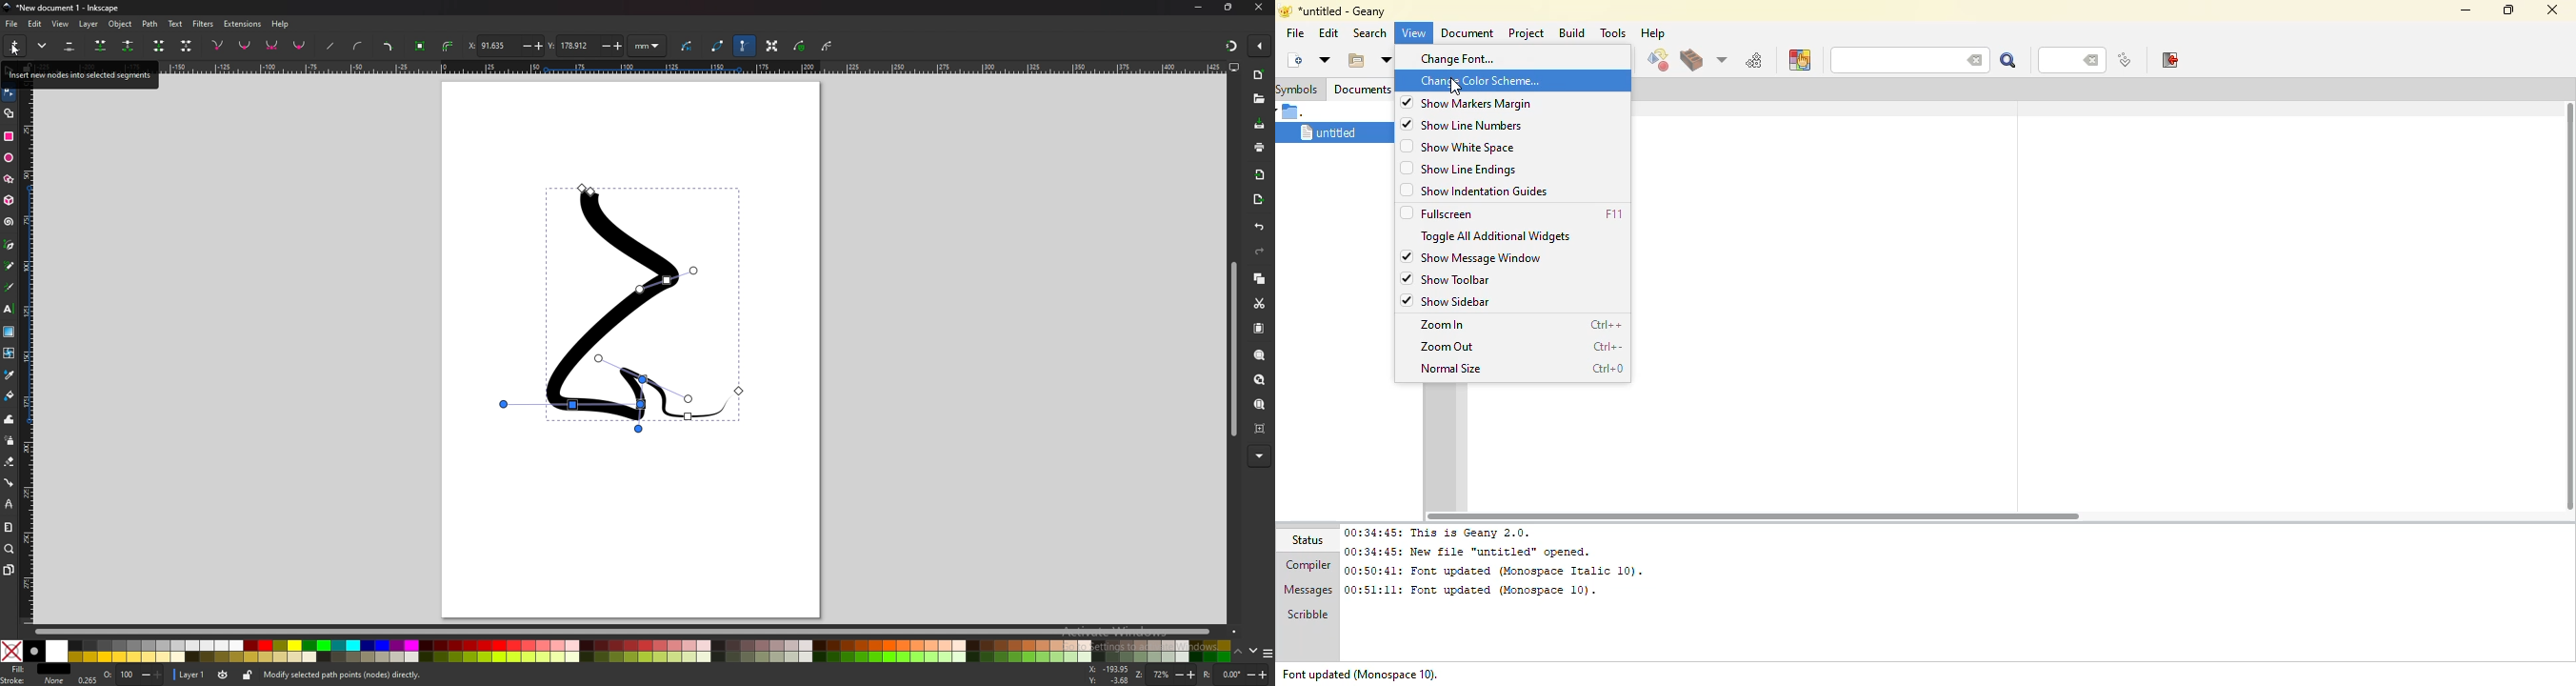 The width and height of the screenshot is (2576, 700). Describe the element at coordinates (201, 676) in the screenshot. I see `Layer 1` at that location.